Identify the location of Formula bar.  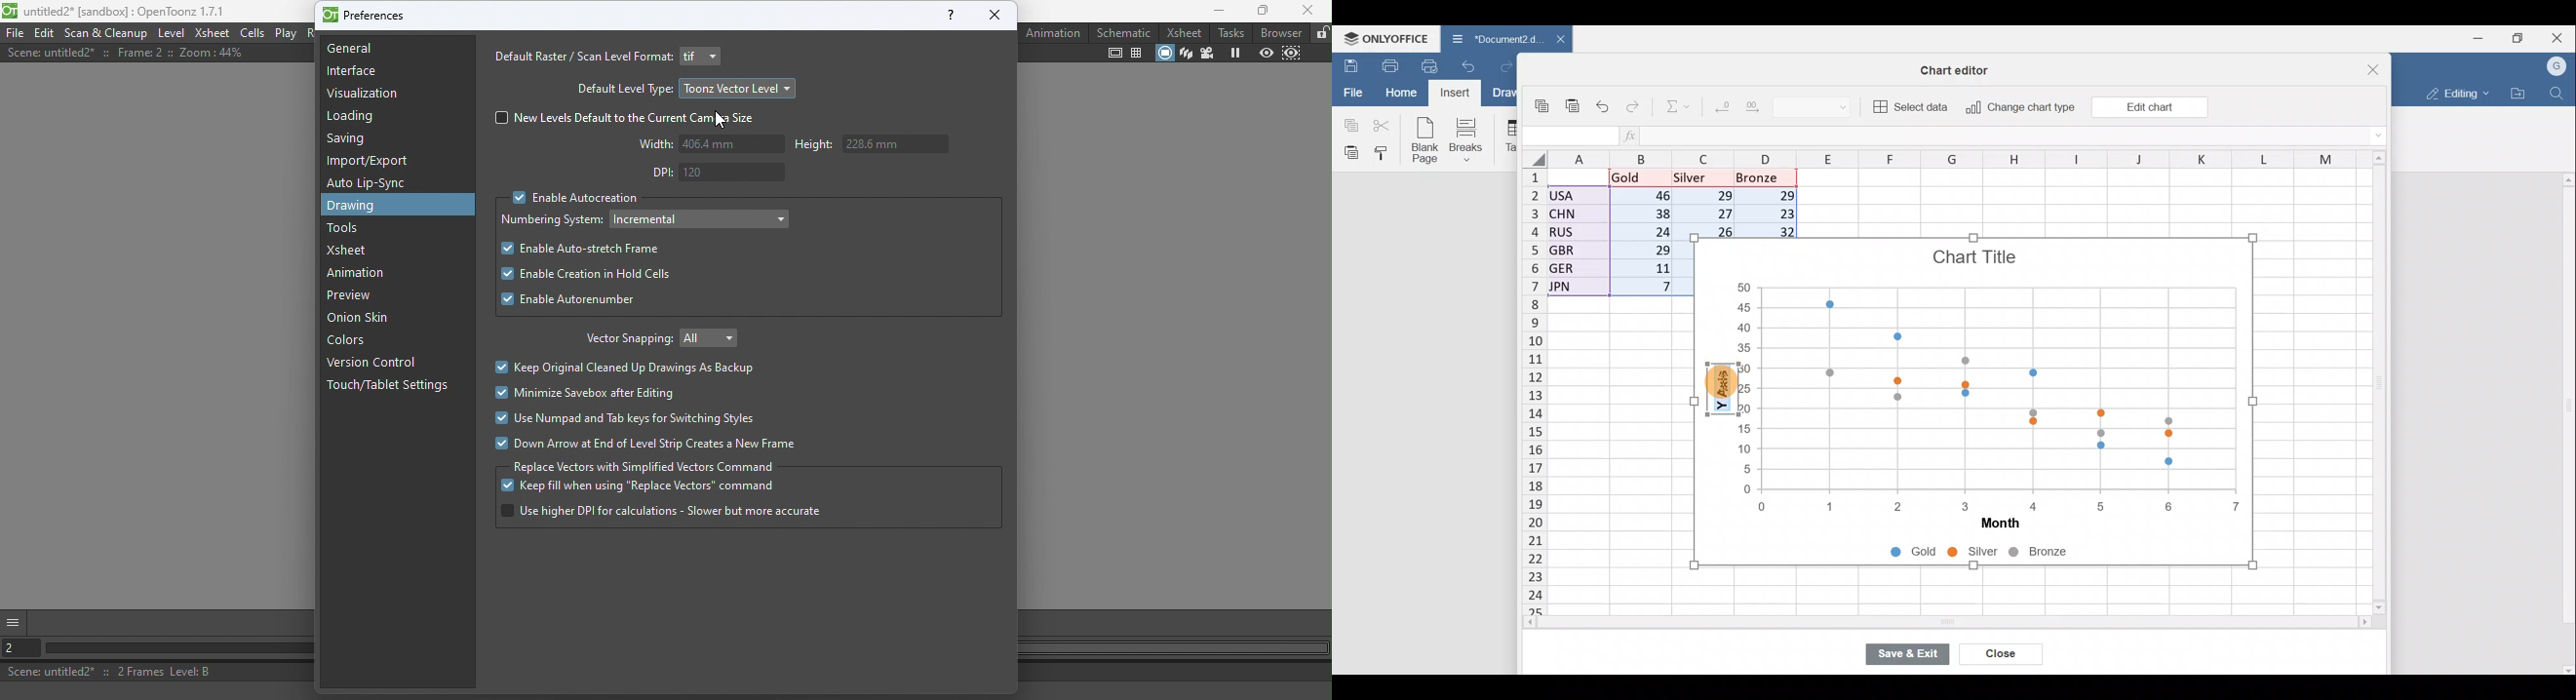
(2008, 137).